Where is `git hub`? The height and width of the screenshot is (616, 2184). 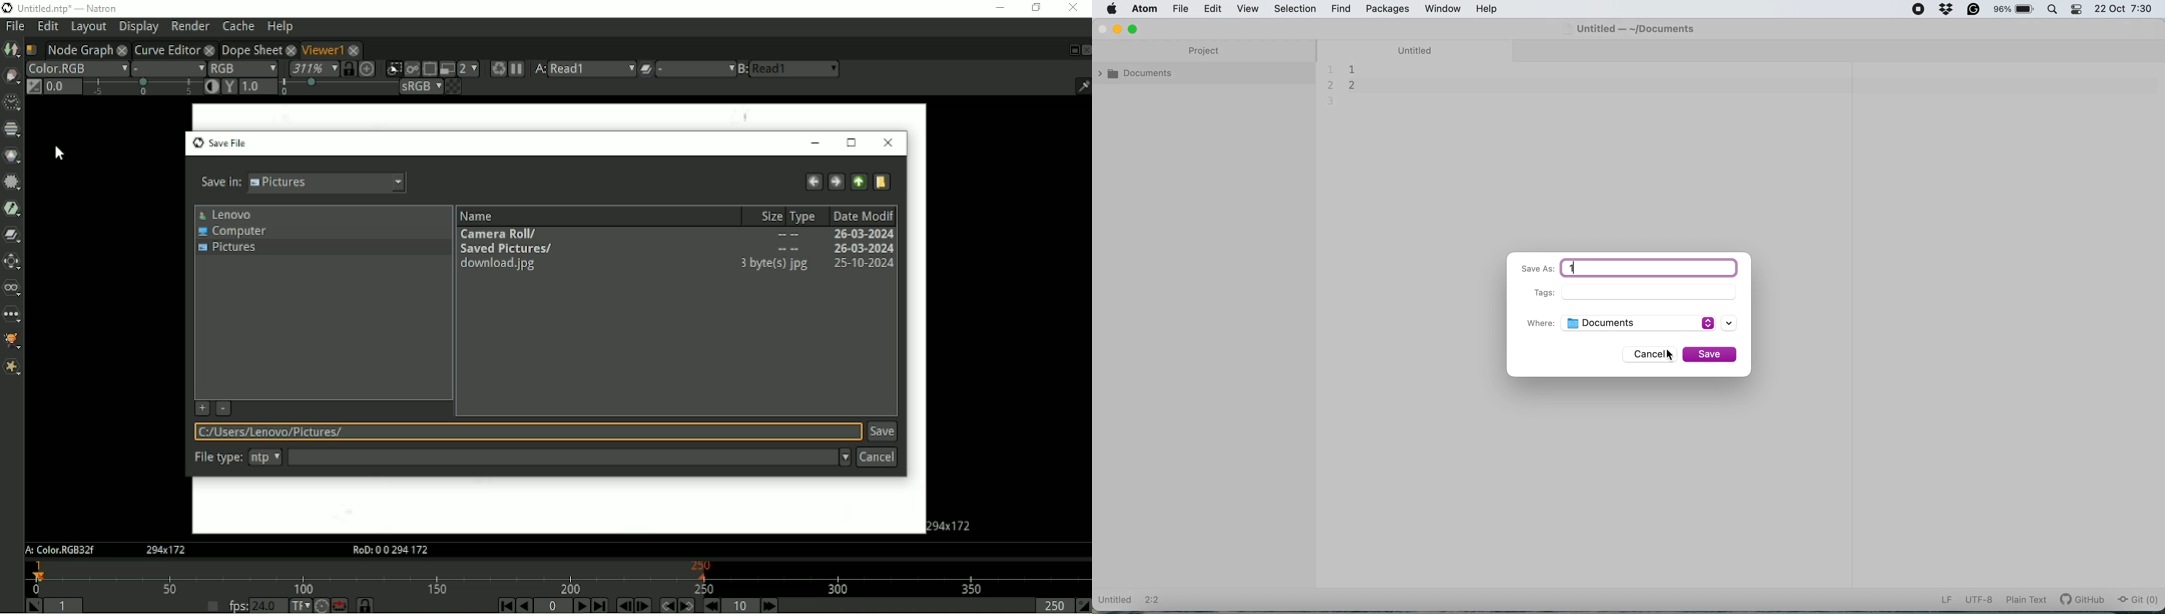 git hub is located at coordinates (2084, 600).